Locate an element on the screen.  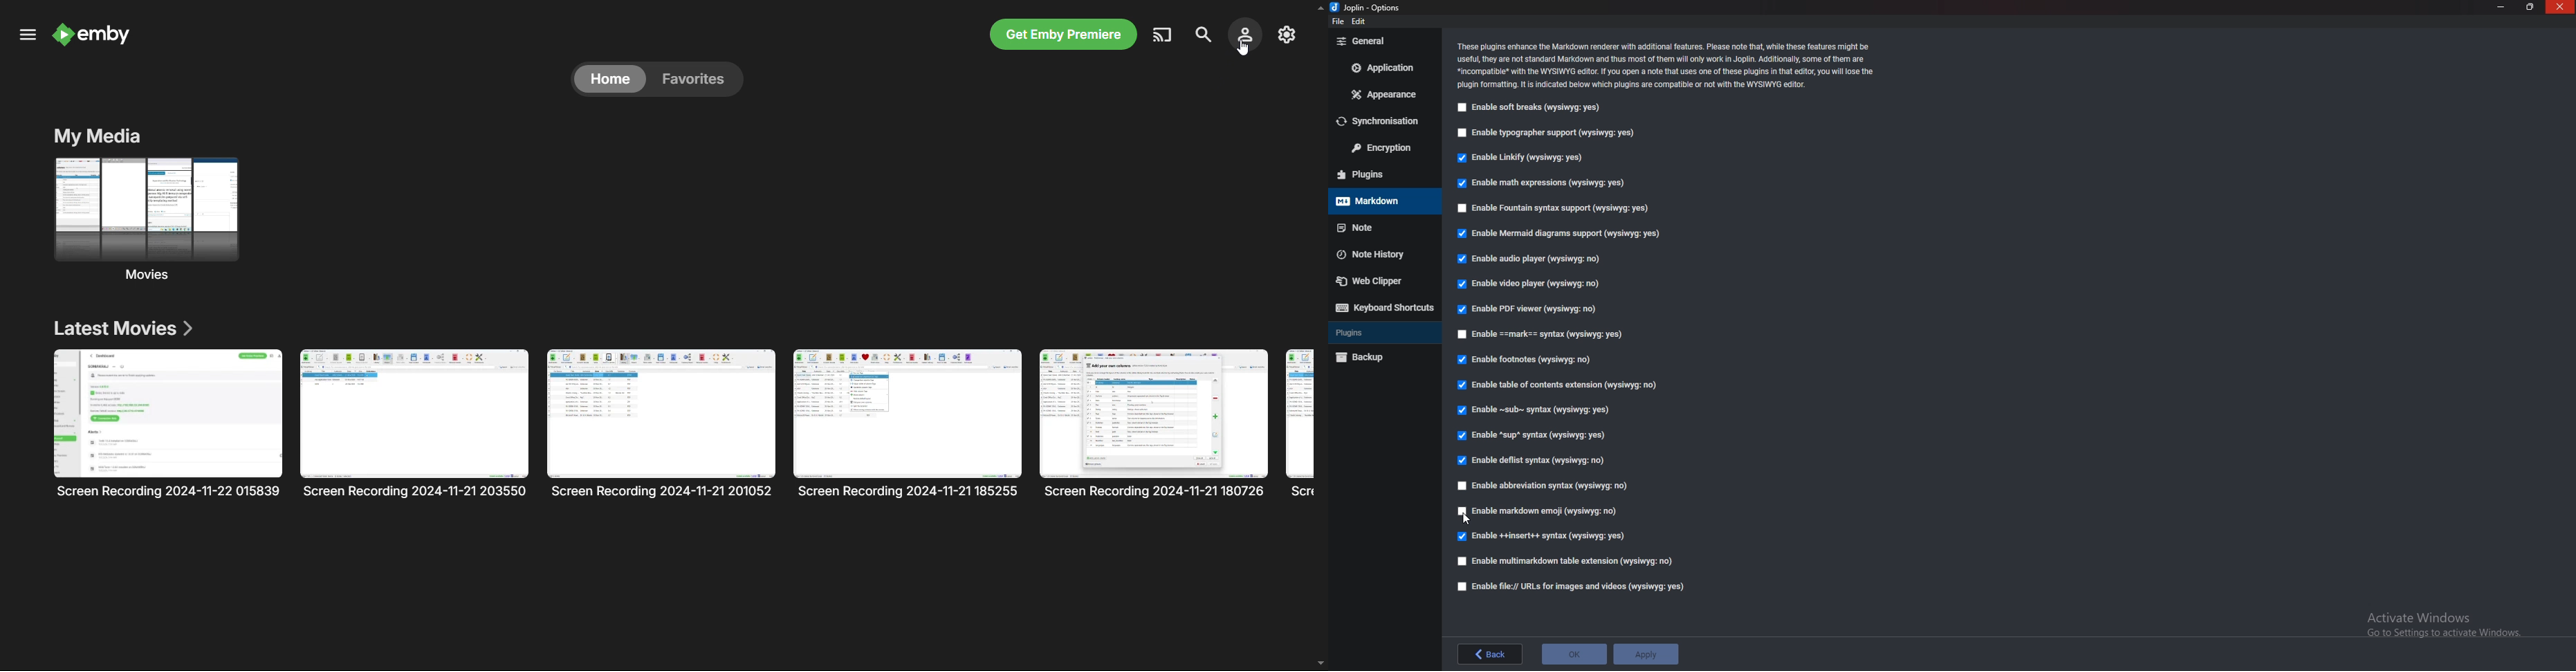
file is located at coordinates (1340, 21).